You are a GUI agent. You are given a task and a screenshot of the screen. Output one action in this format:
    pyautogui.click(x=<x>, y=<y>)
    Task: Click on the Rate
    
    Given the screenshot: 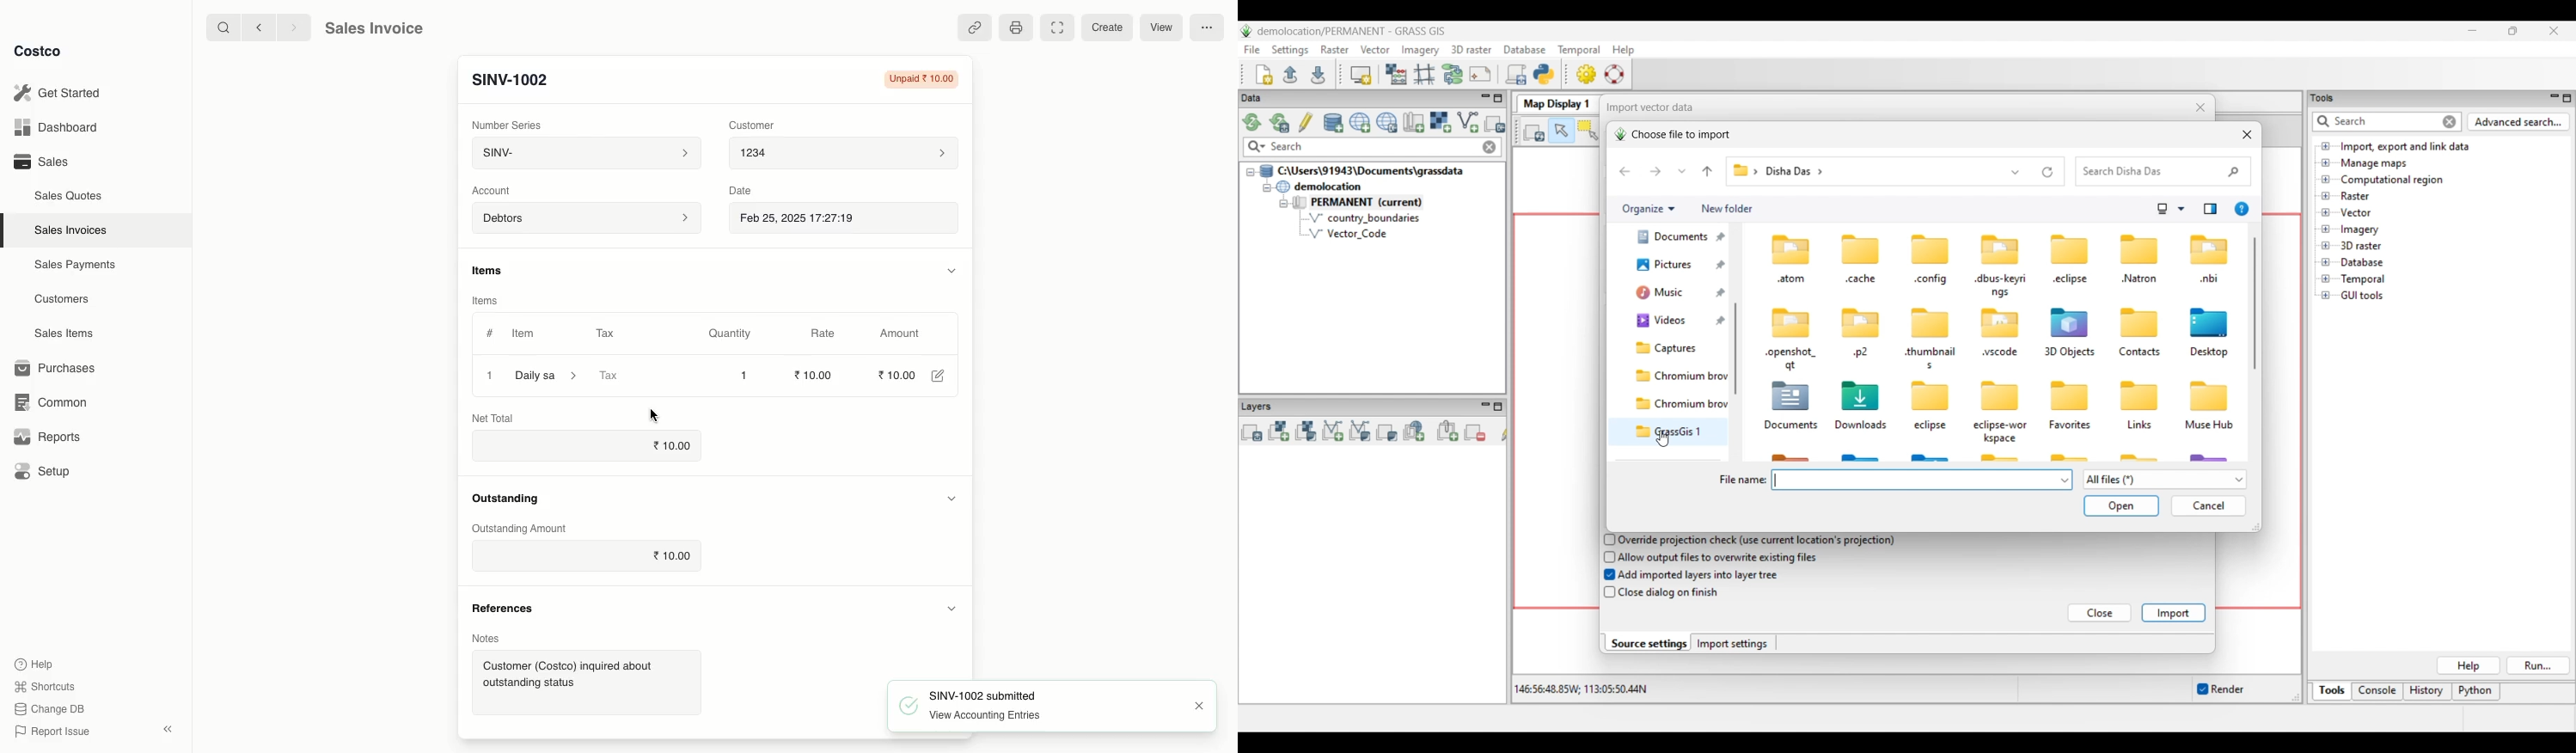 What is the action you would take?
    pyautogui.click(x=828, y=333)
    